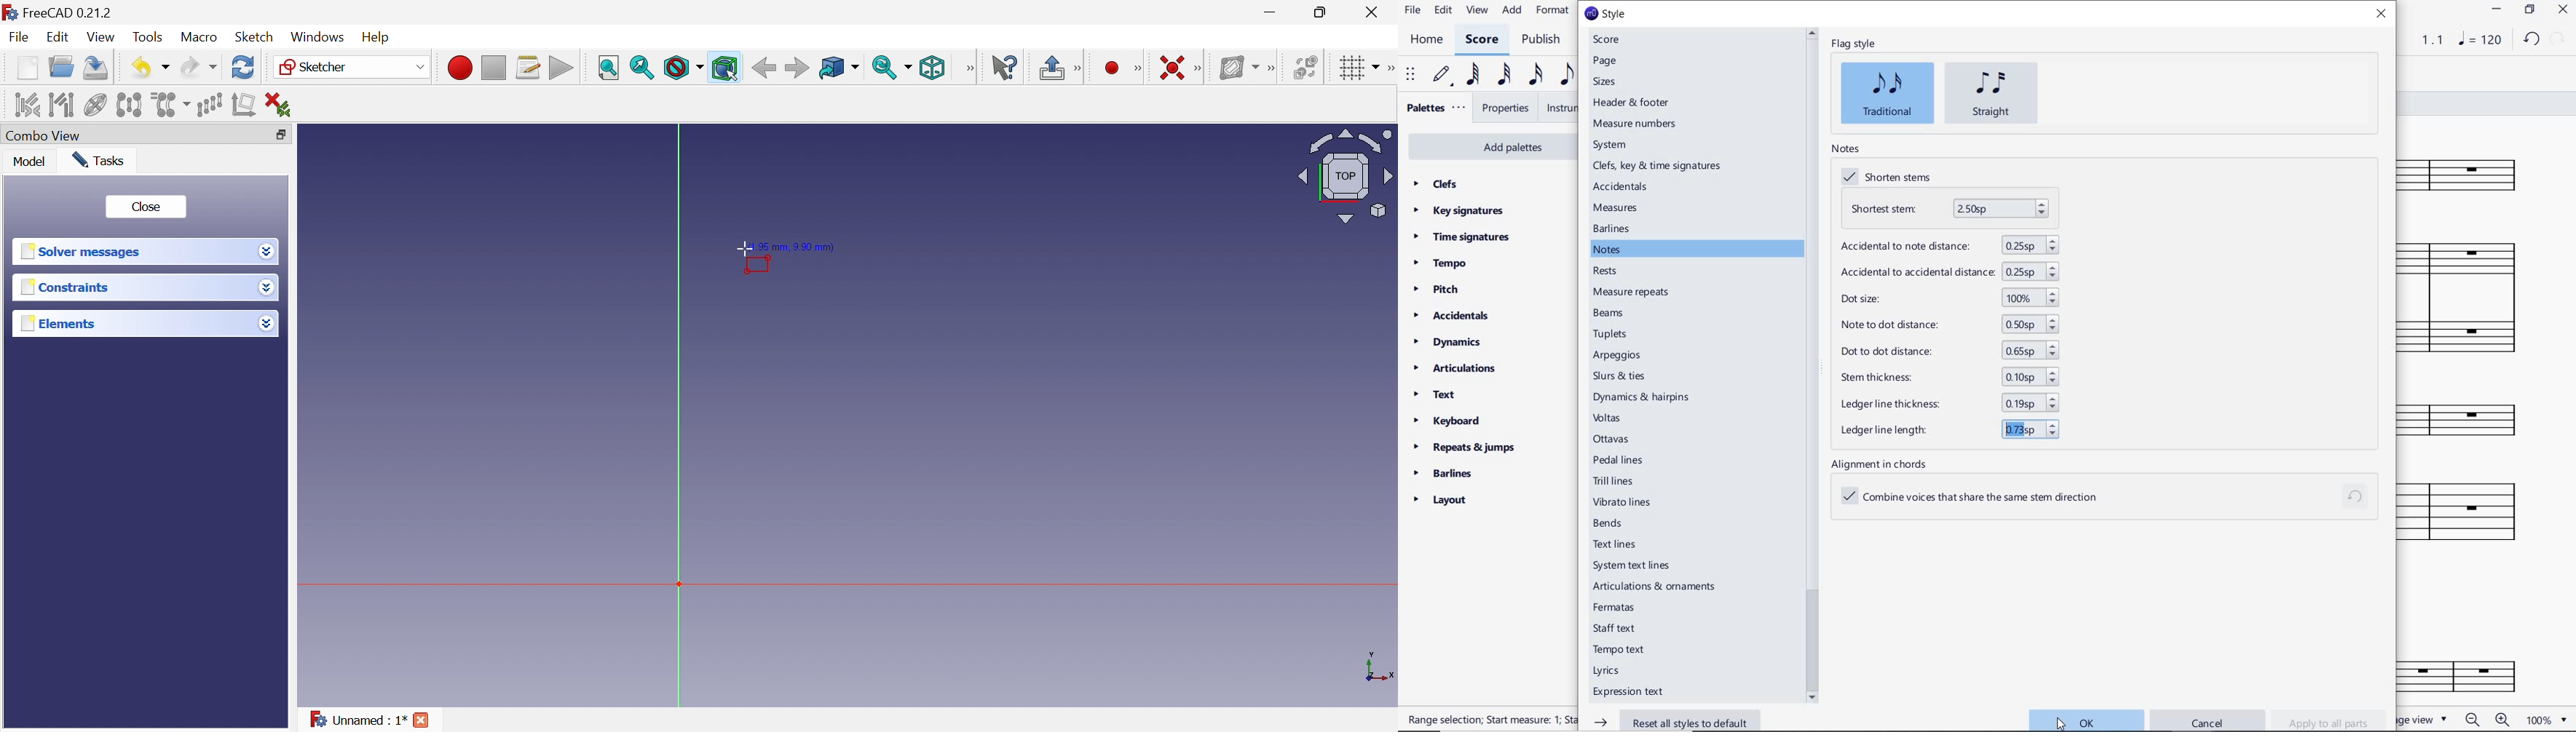 The height and width of the screenshot is (756, 2576). Describe the element at coordinates (1442, 10) in the screenshot. I see `edit` at that location.